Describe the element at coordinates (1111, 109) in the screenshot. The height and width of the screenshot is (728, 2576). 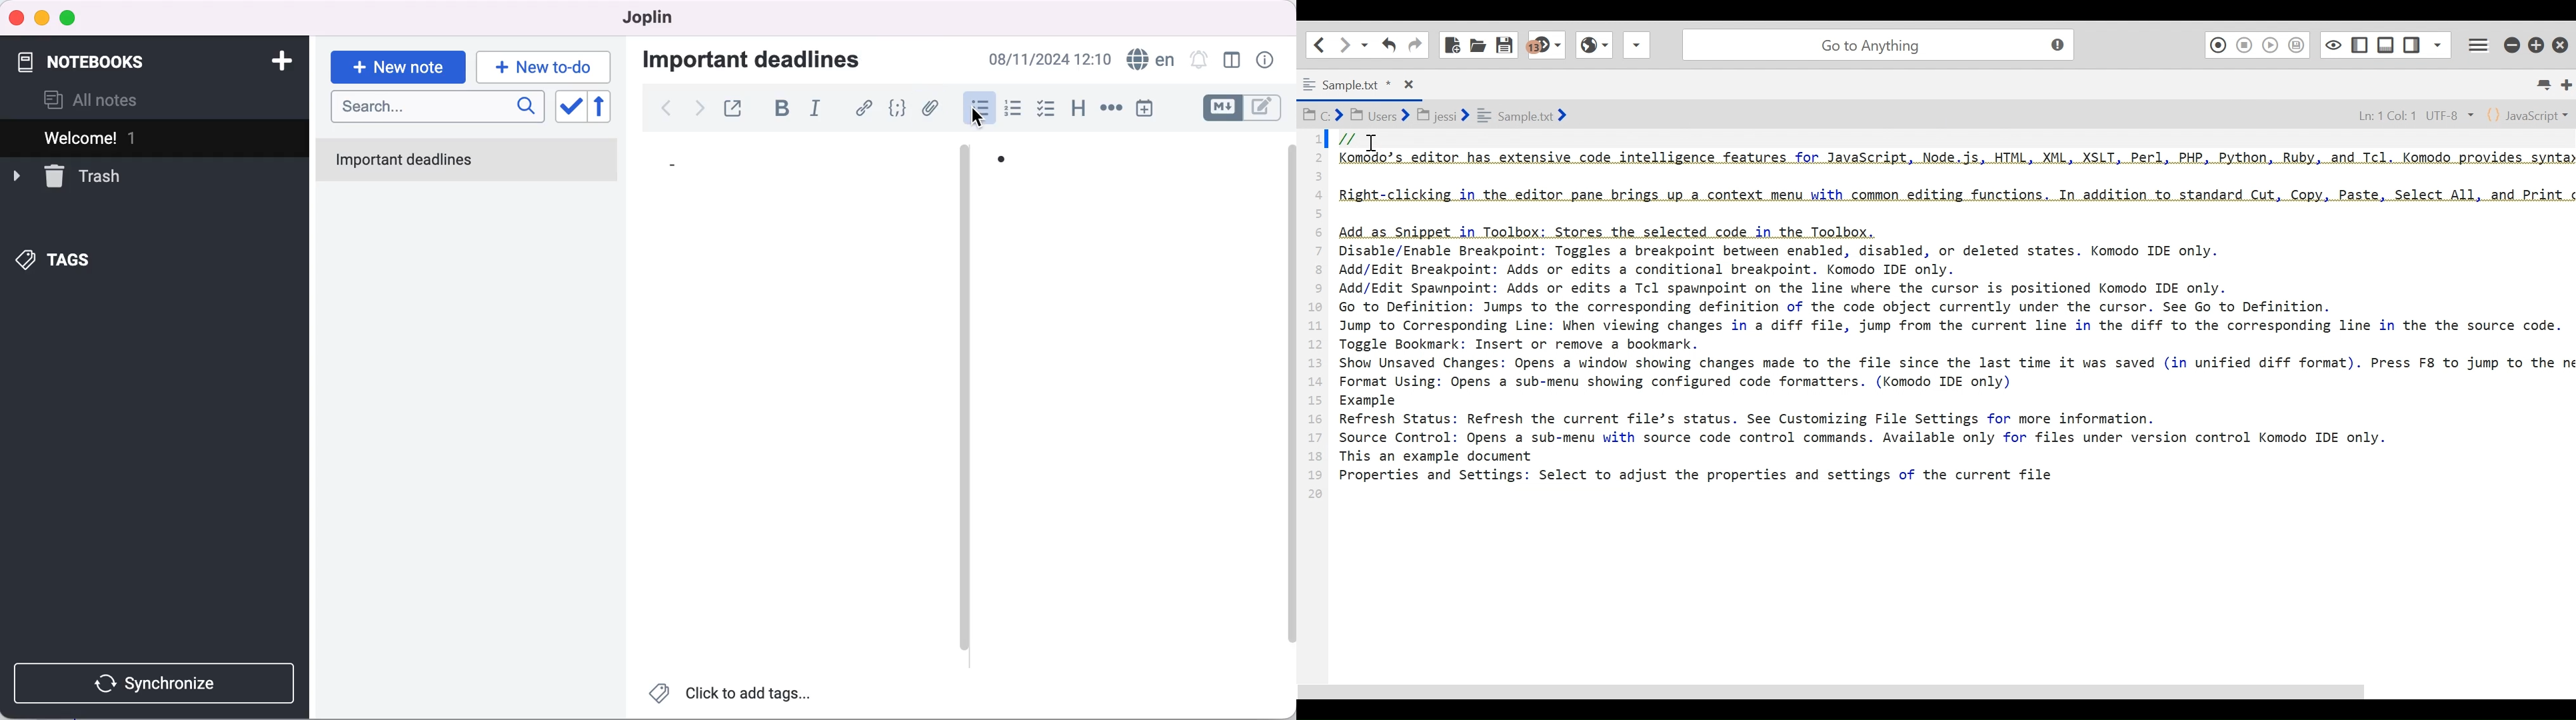
I see `horizontal rule` at that location.